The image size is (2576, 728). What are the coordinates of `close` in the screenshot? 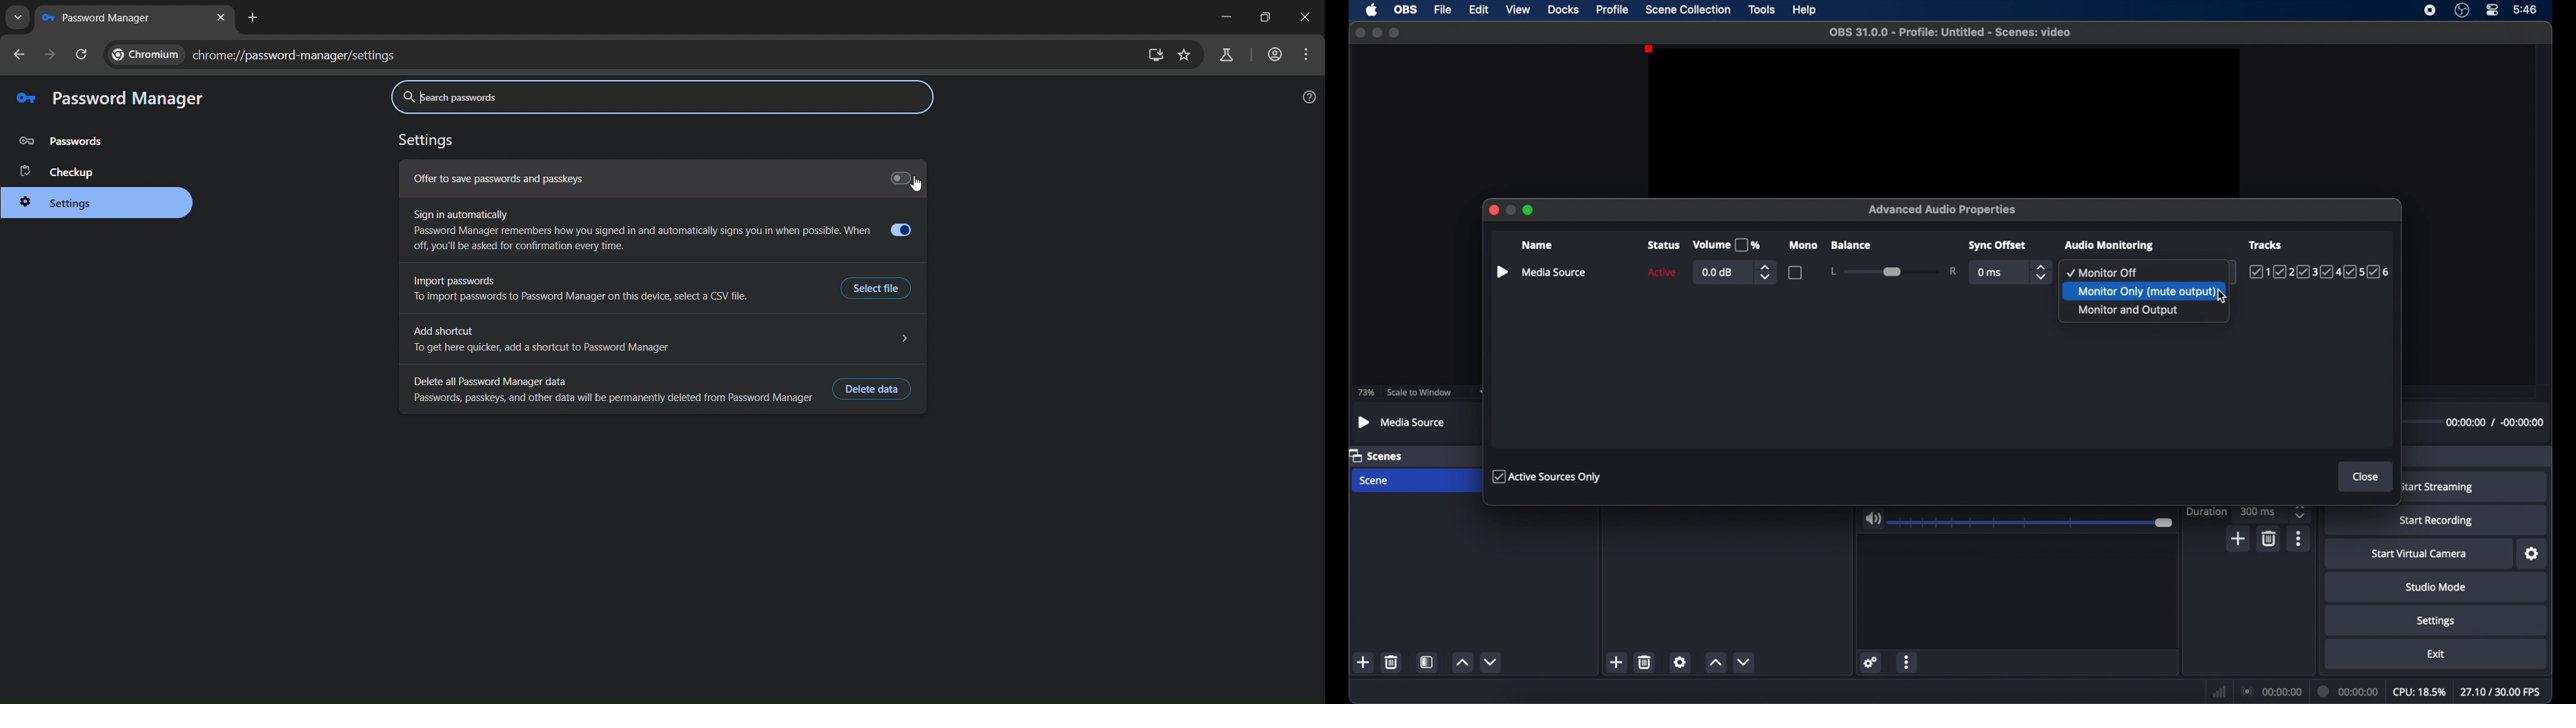 It's located at (1359, 33).